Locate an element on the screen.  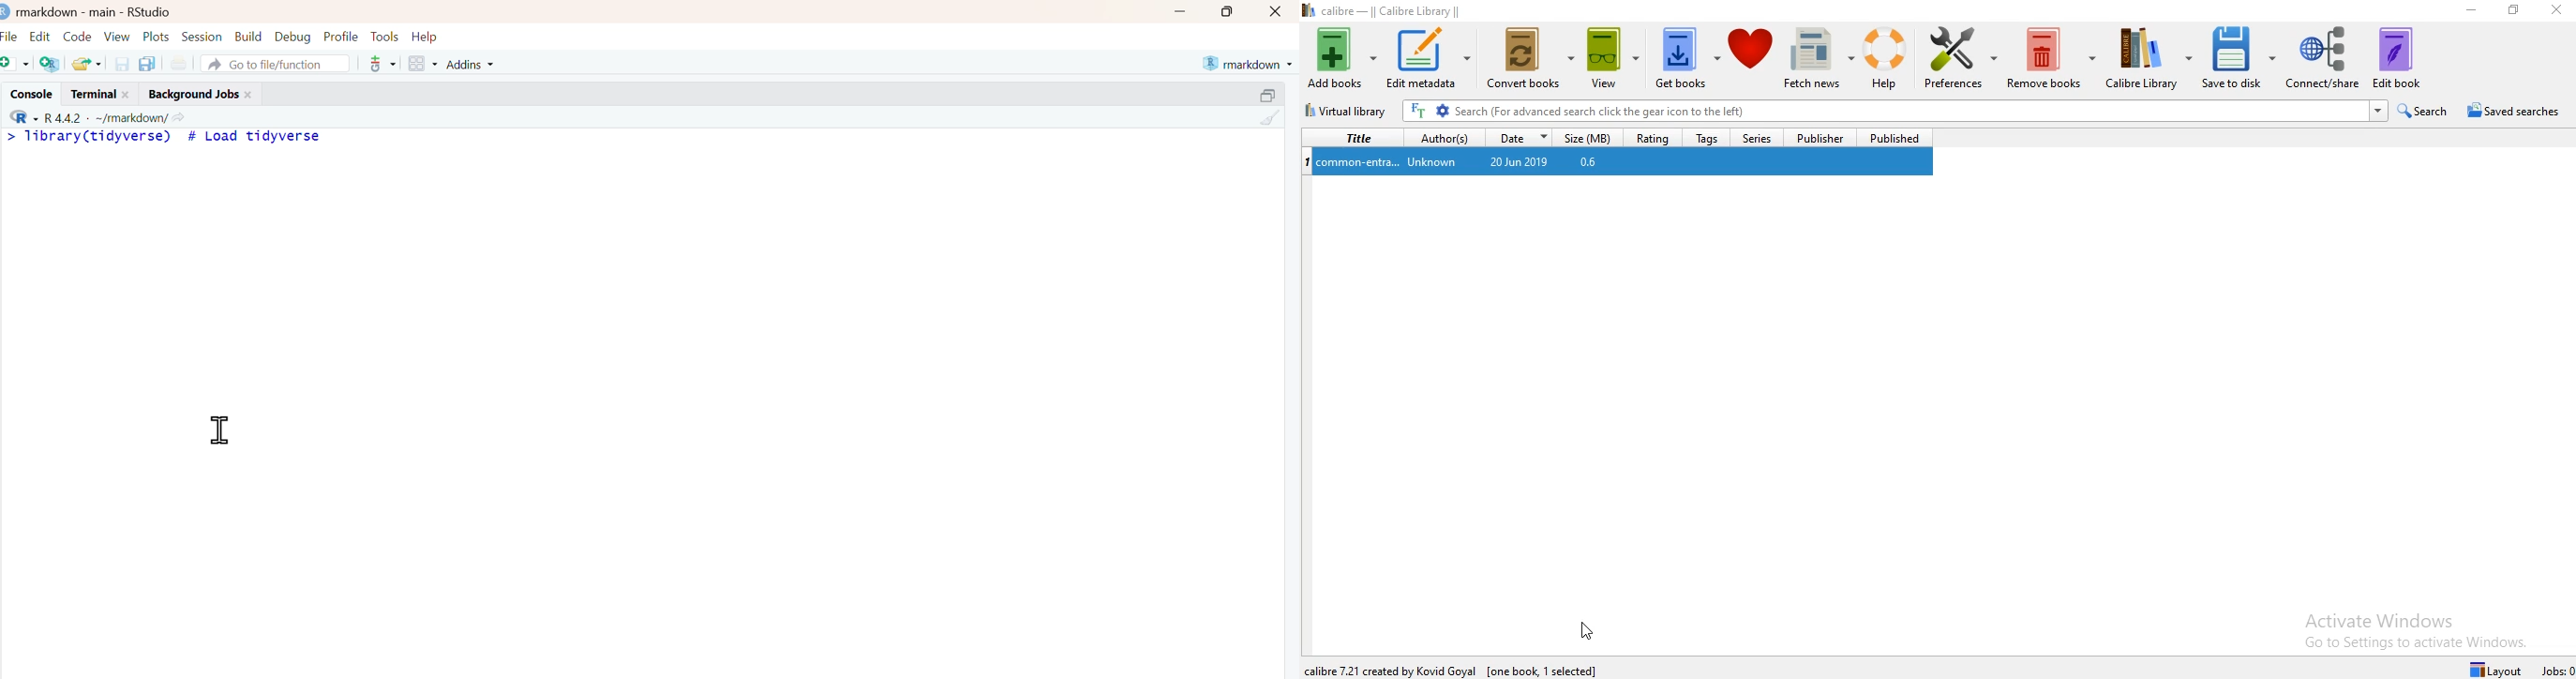
Plots is located at coordinates (157, 35).